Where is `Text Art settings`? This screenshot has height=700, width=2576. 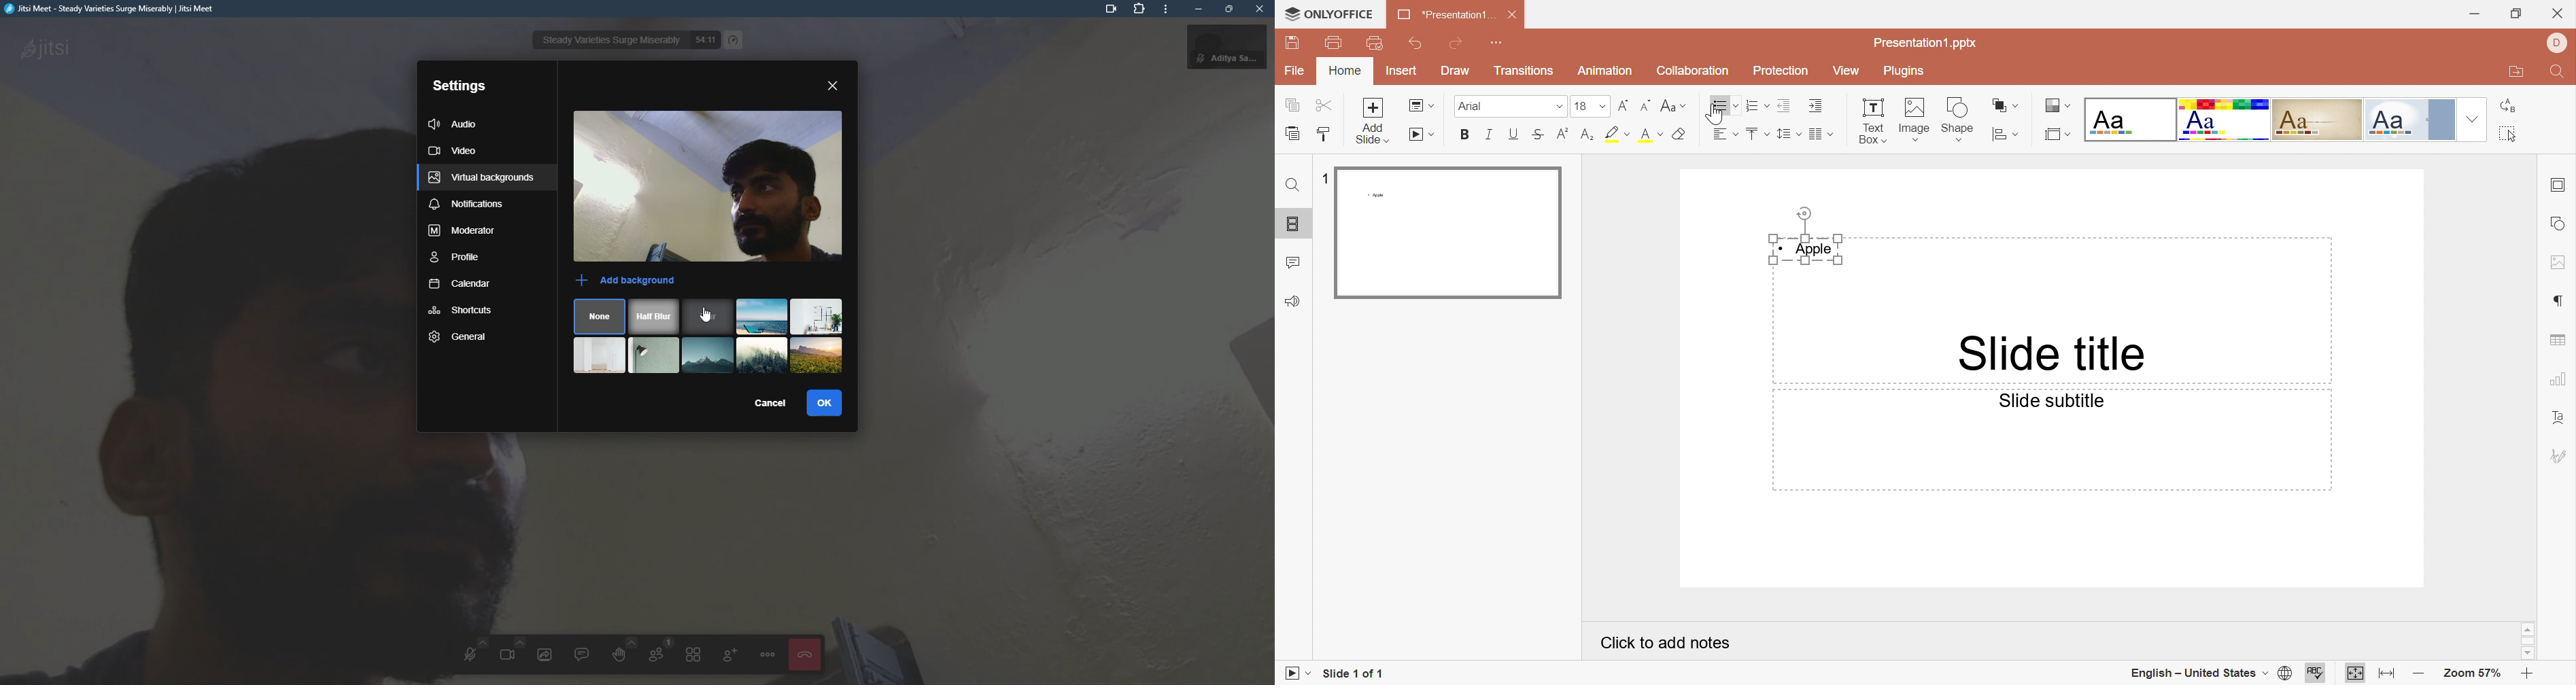 Text Art settings is located at coordinates (2561, 417).